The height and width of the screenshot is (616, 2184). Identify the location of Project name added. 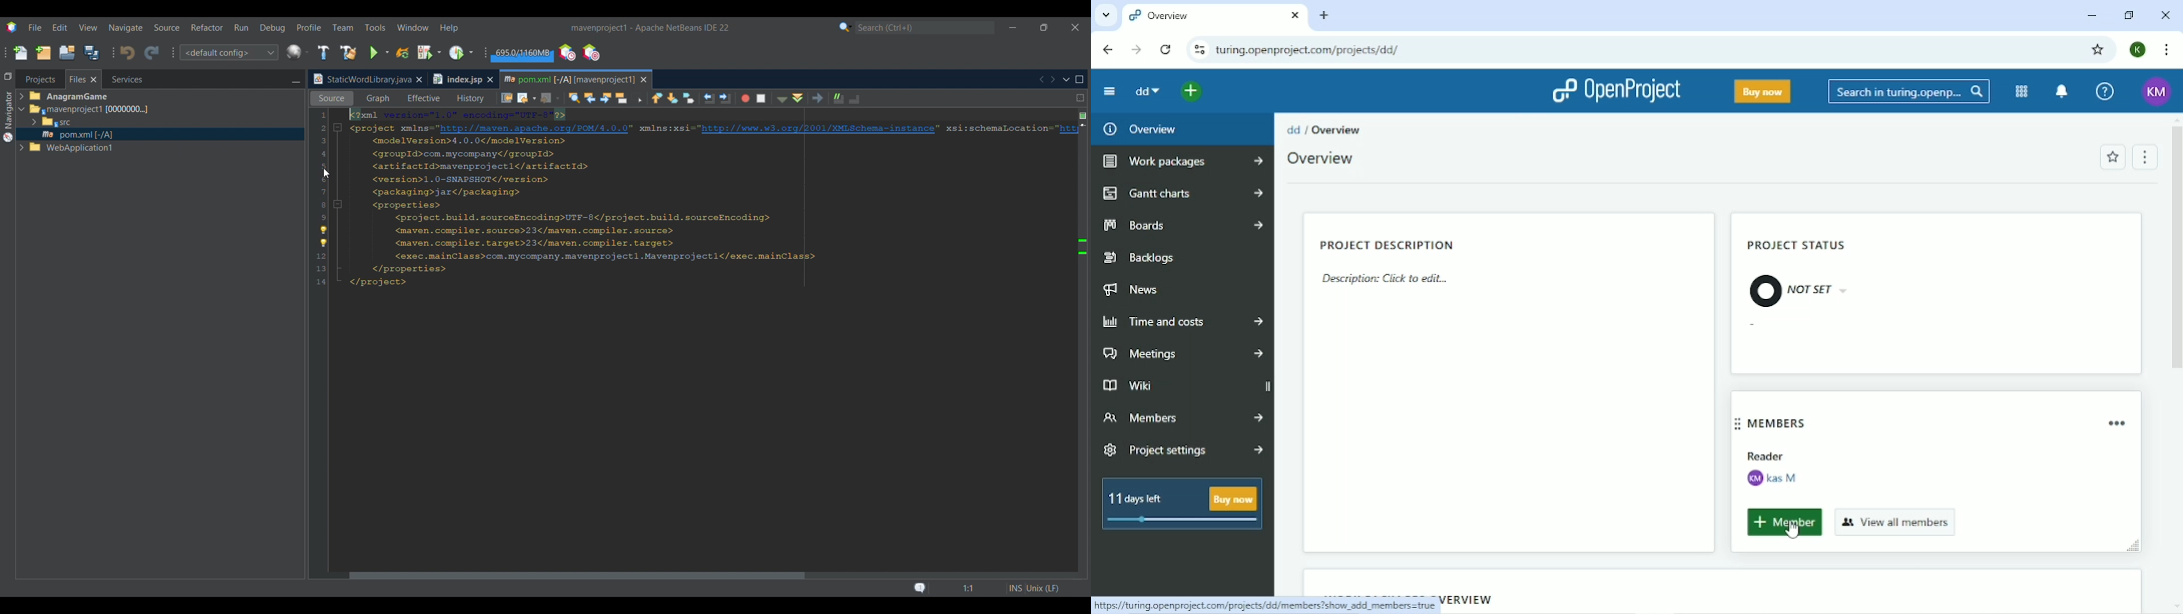
(650, 28).